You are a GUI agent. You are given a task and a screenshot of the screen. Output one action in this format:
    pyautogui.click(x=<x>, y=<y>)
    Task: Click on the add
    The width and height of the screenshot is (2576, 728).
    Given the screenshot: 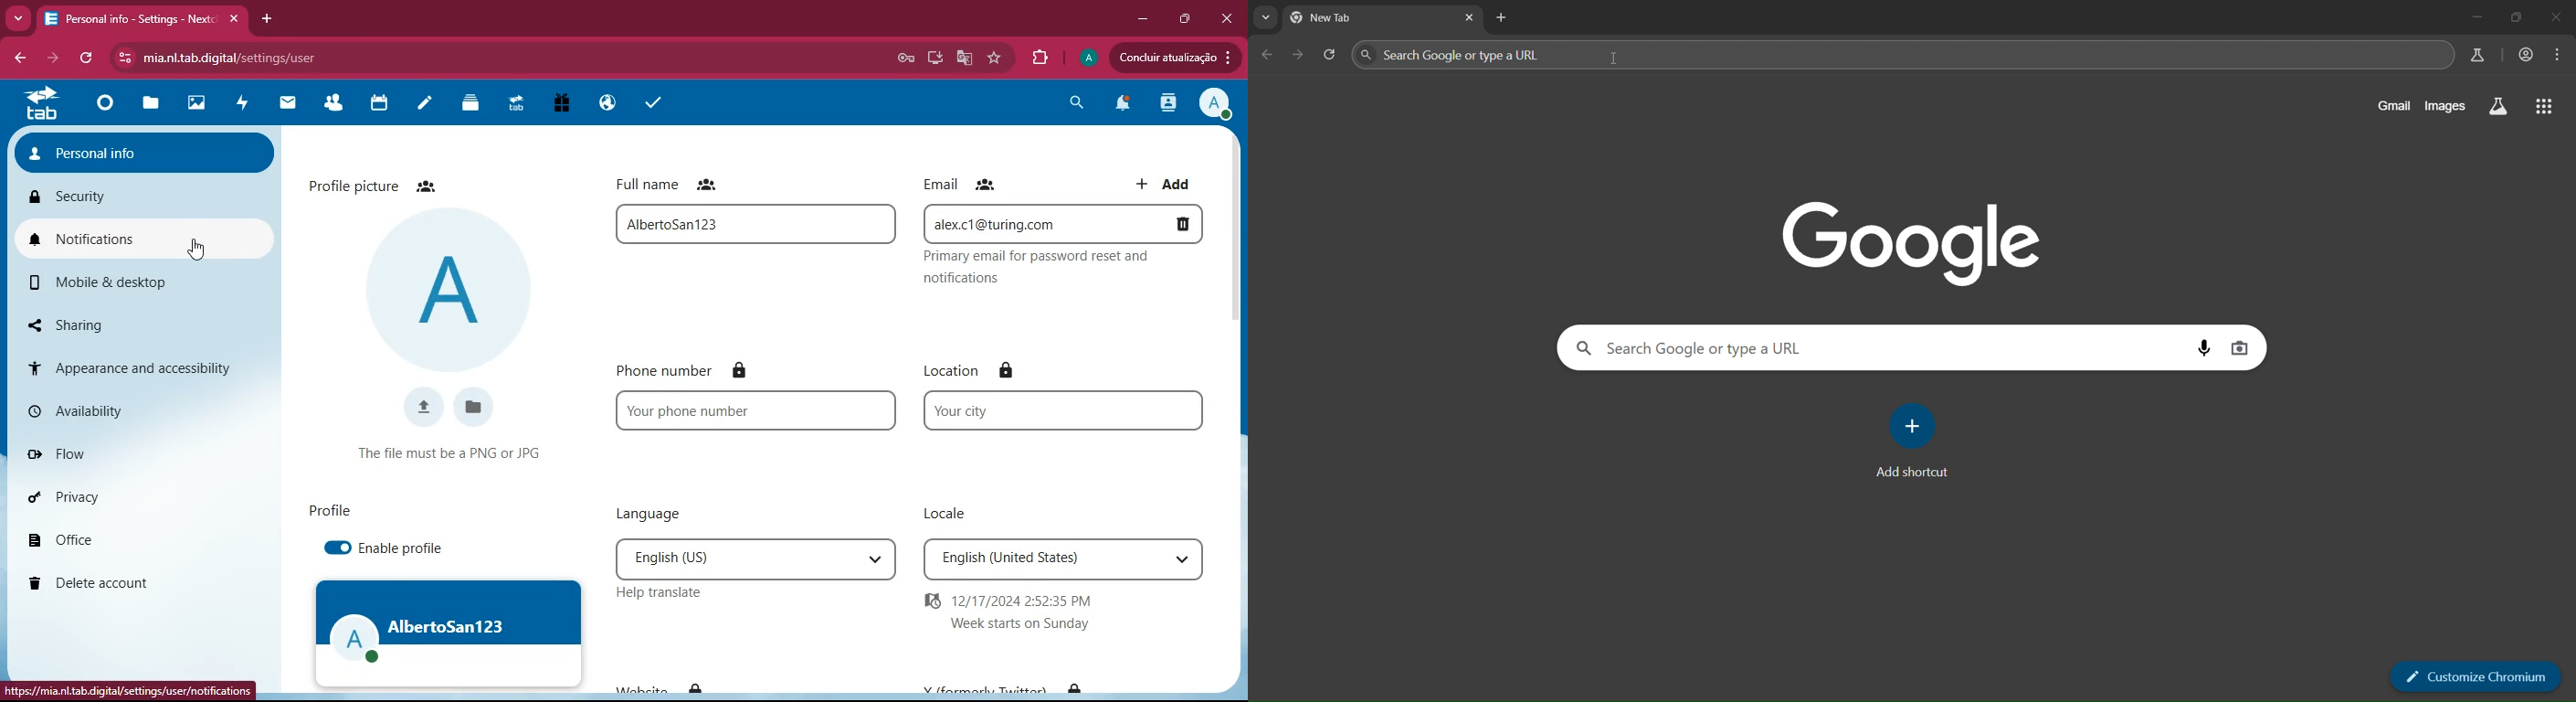 What is the action you would take?
    pyautogui.click(x=1161, y=184)
    